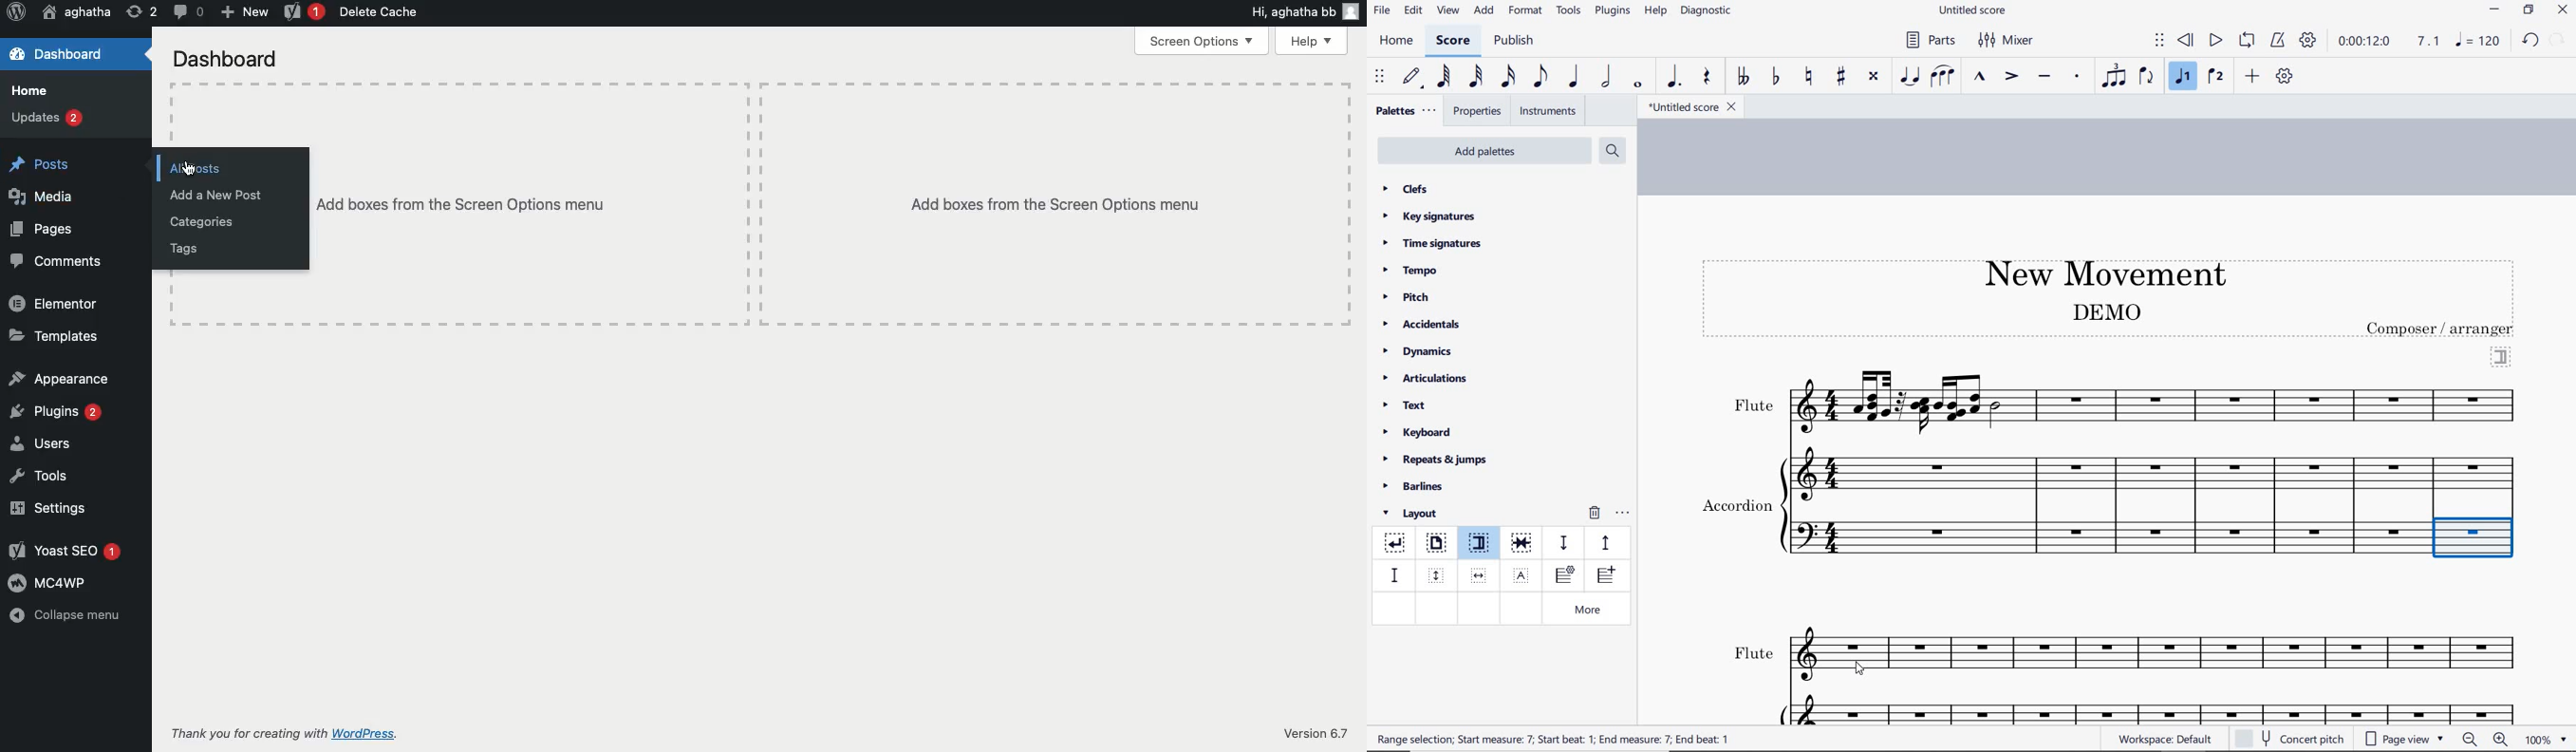 This screenshot has height=756, width=2576. I want to click on Help, so click(1309, 40).